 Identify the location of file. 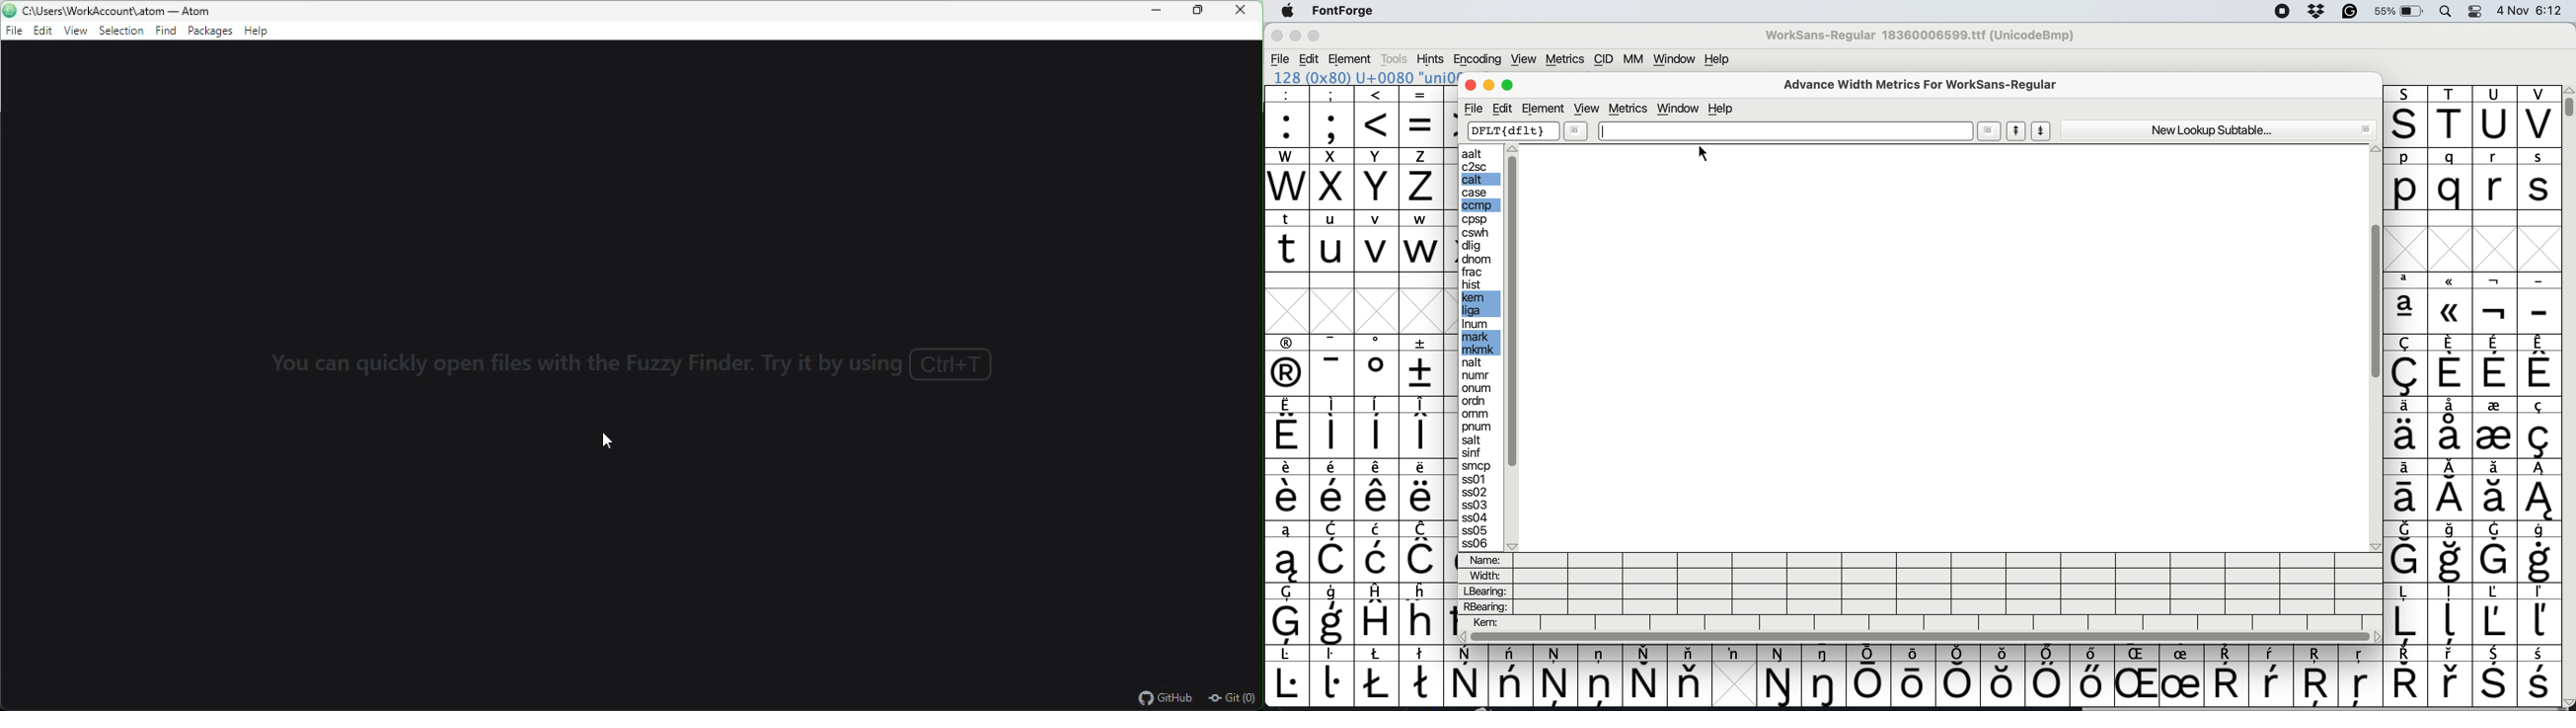
(12, 33).